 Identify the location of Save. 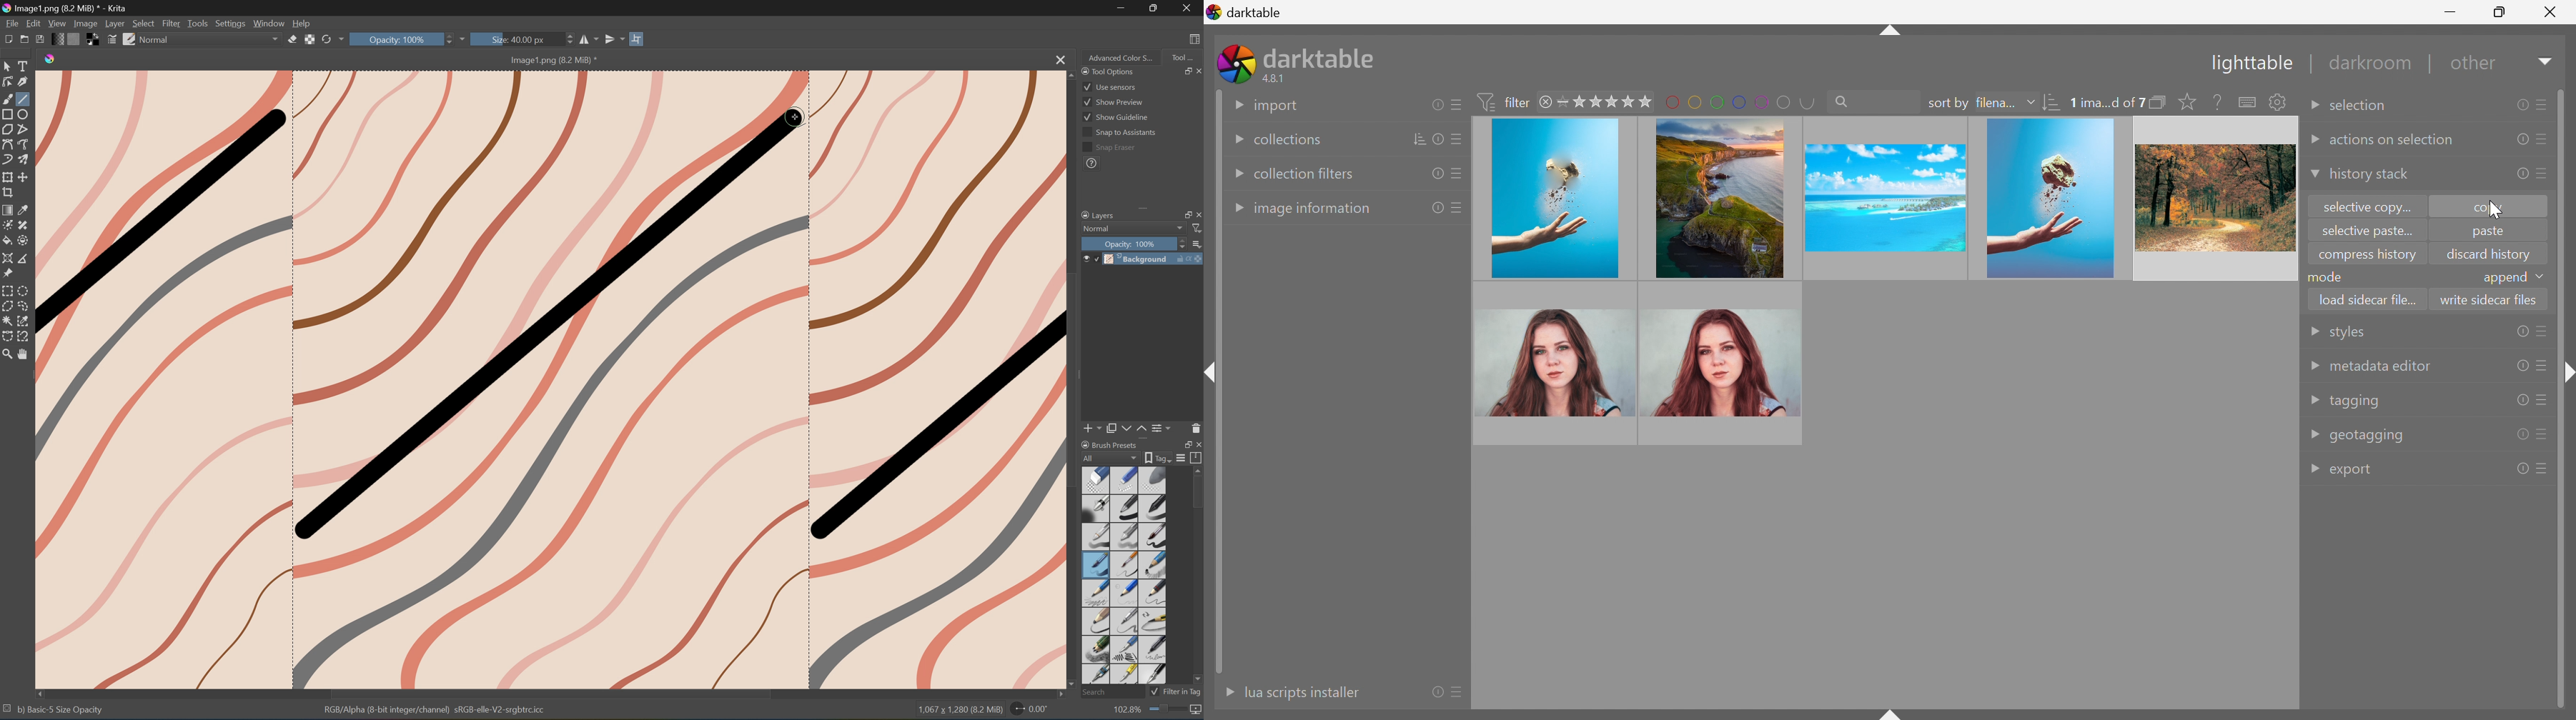
(41, 40).